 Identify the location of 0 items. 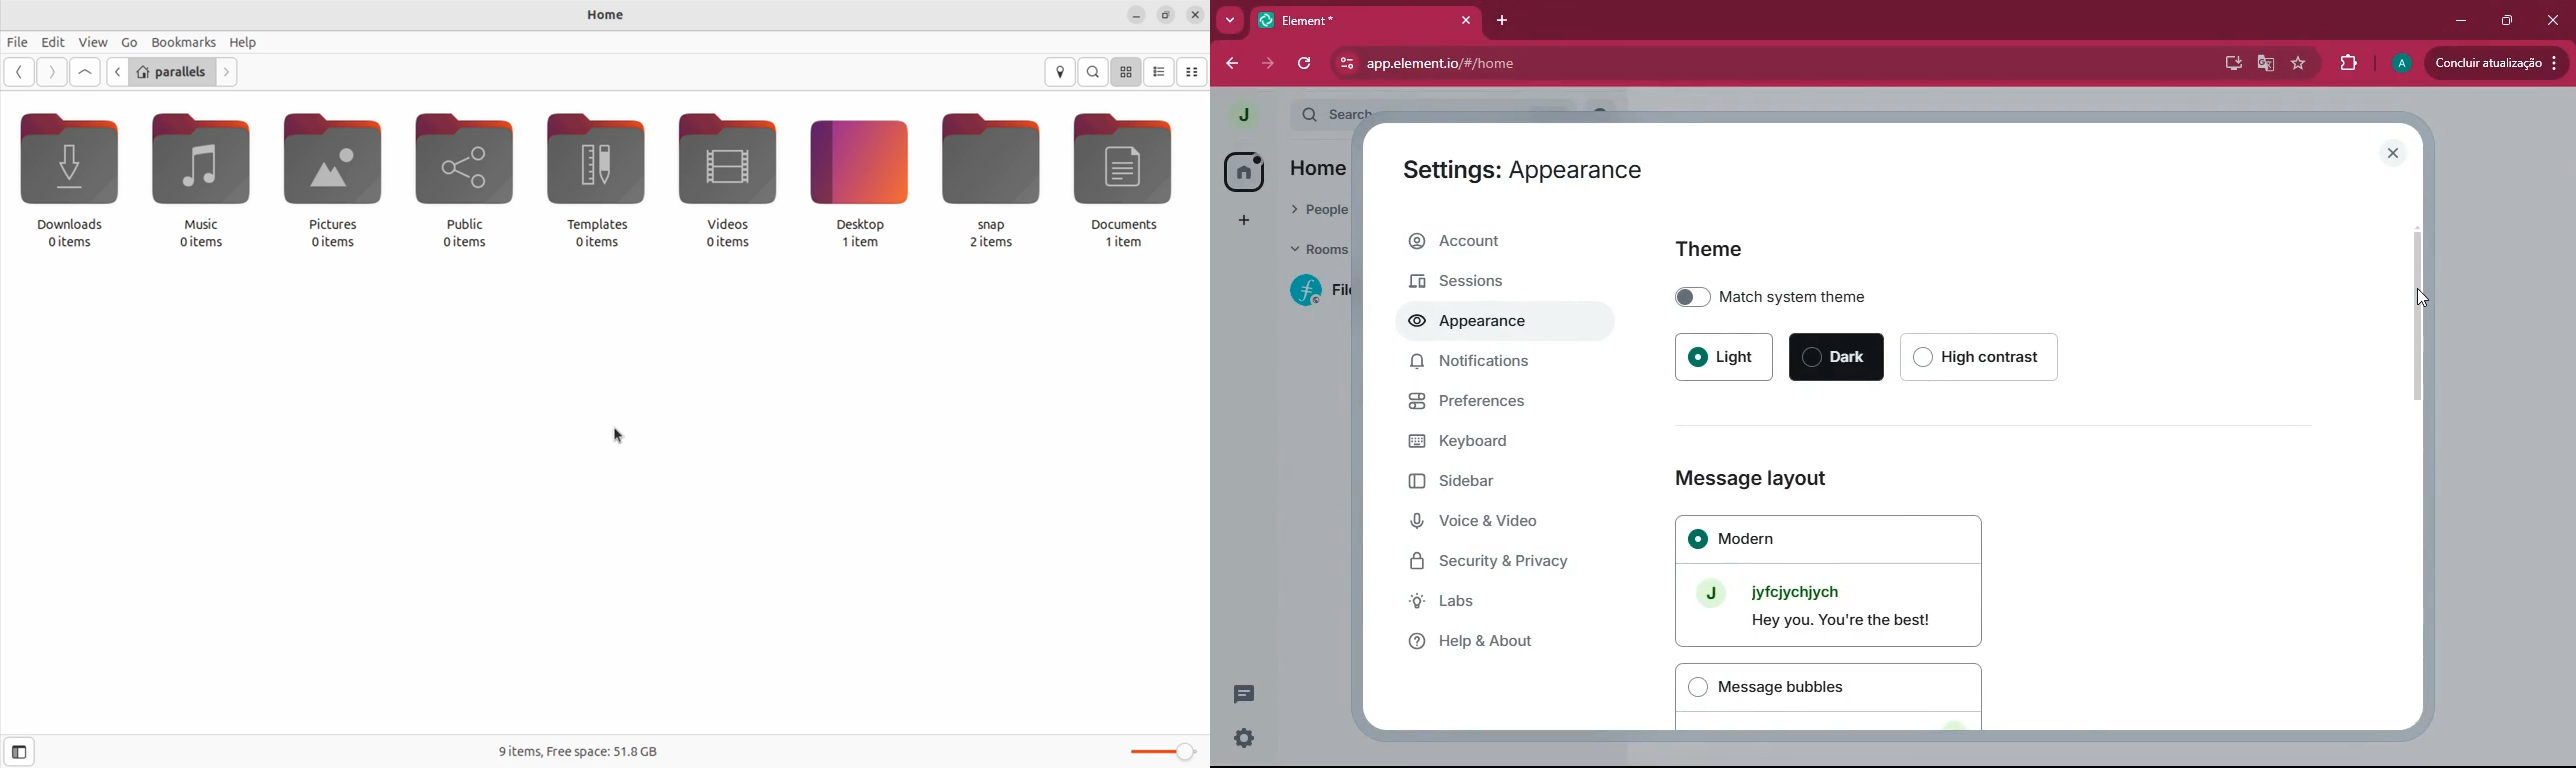
(726, 243).